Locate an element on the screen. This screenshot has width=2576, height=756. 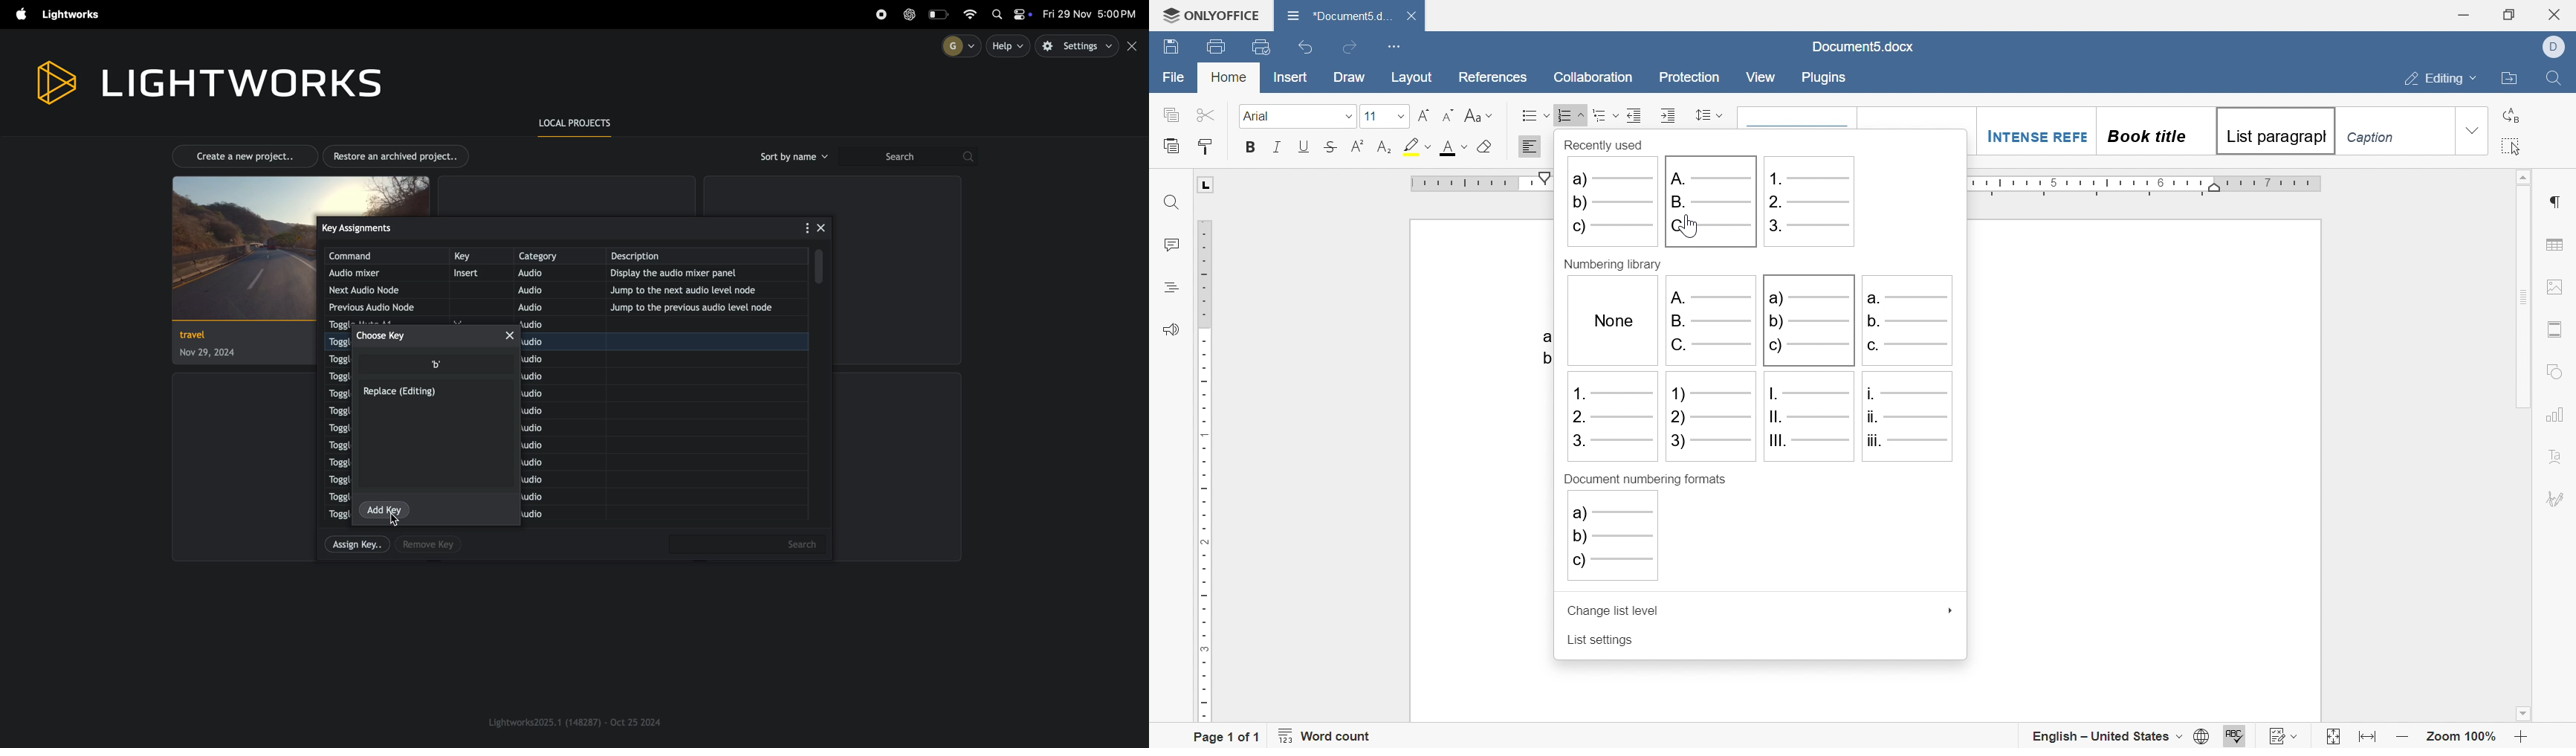
zoom 100% is located at coordinates (2463, 736).